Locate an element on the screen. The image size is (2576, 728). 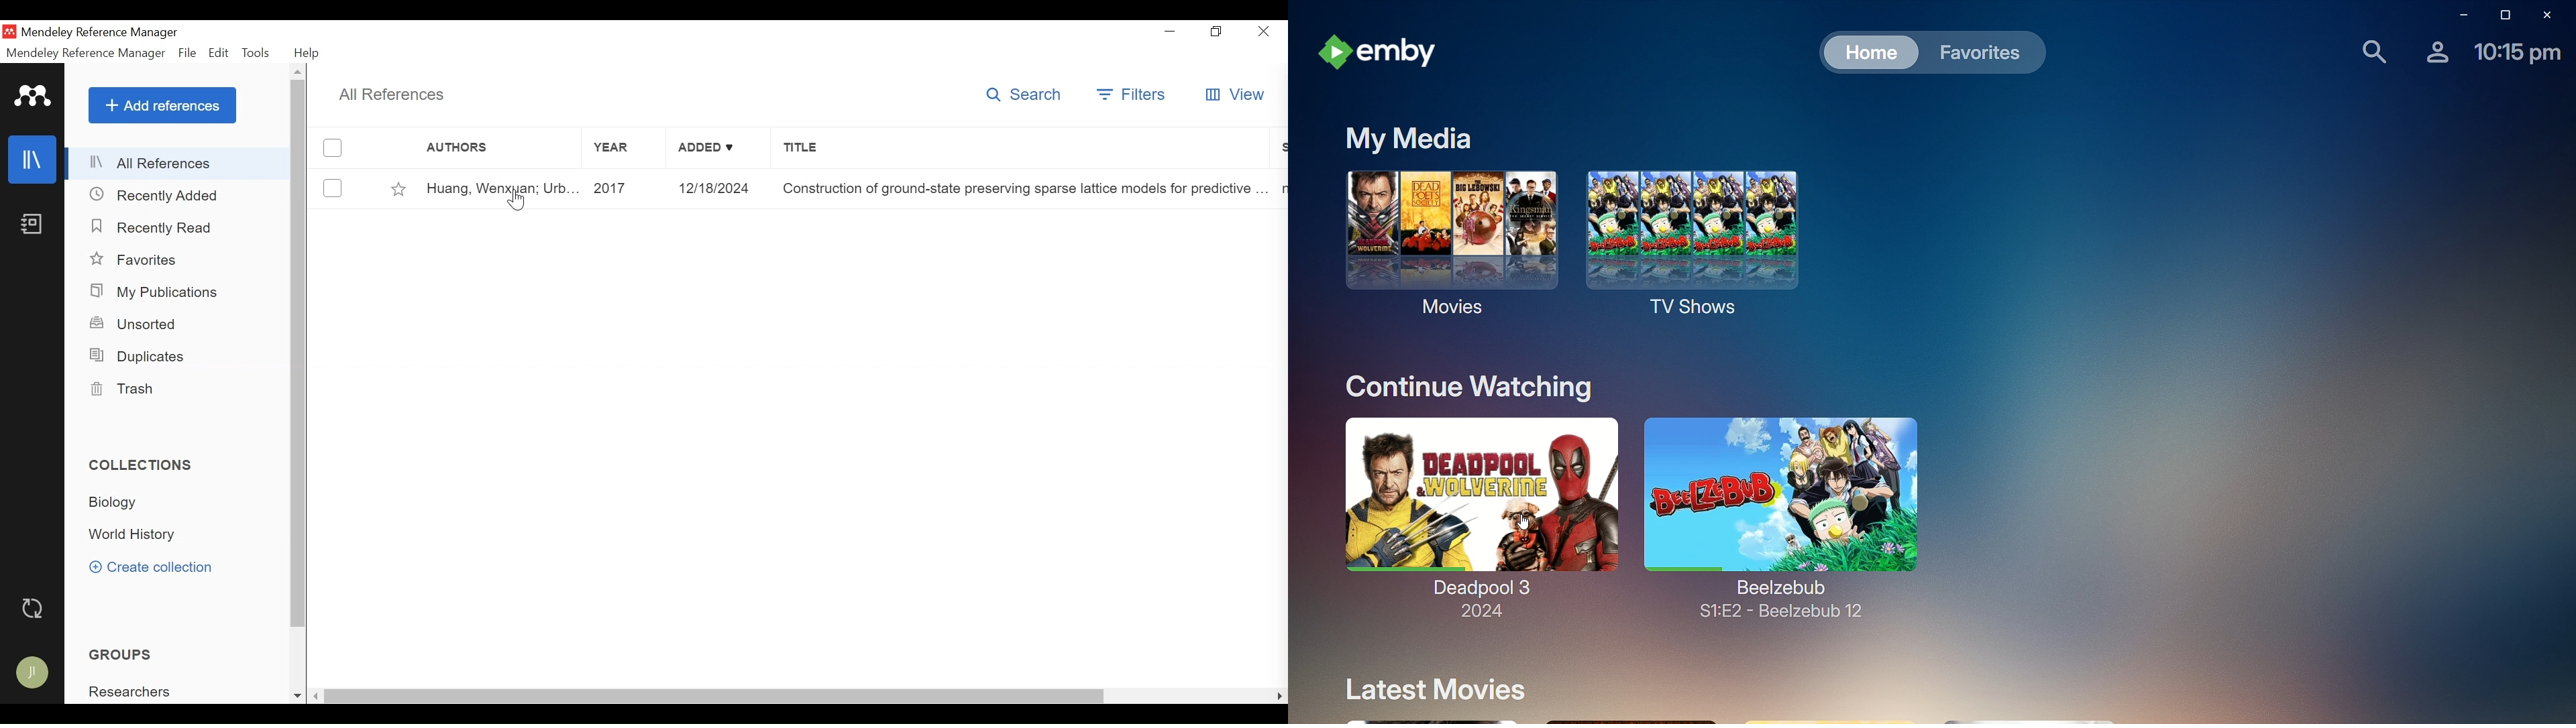
TV Shows is located at coordinates (1692, 241).